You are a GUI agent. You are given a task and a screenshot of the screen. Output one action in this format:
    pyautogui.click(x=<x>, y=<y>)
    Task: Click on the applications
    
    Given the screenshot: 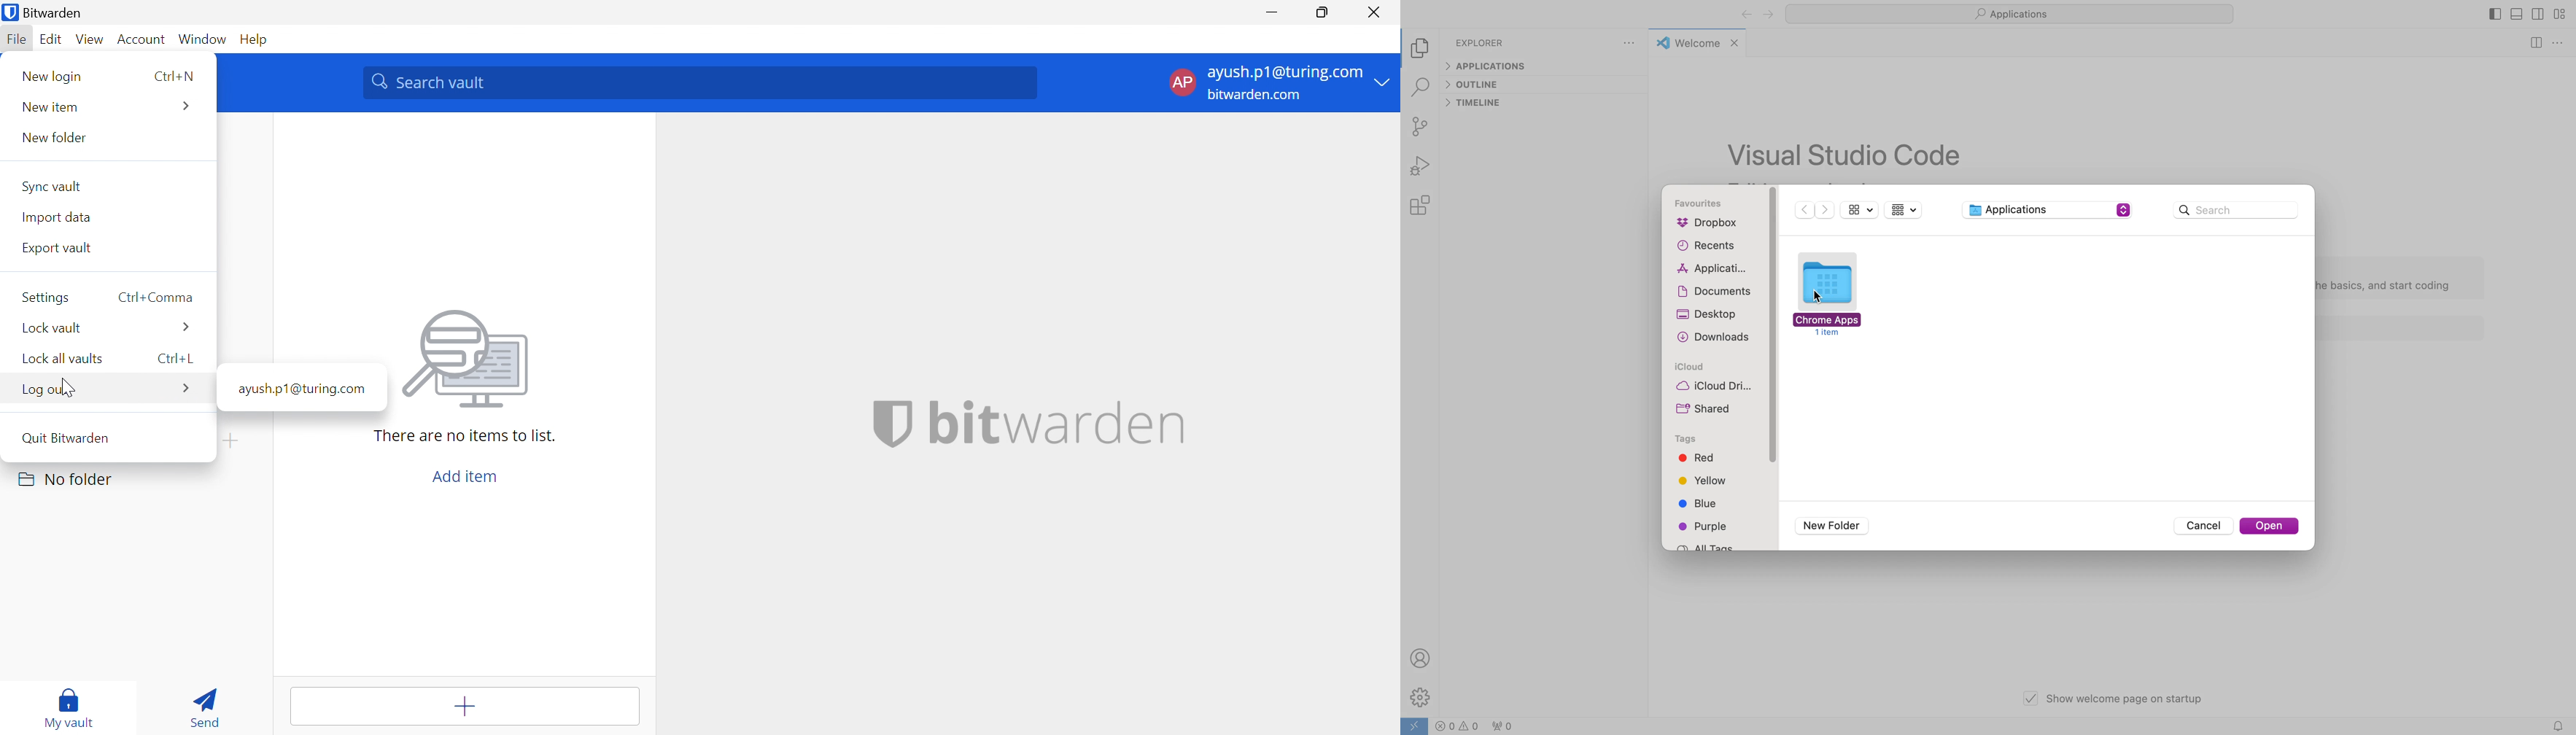 What is the action you would take?
    pyautogui.click(x=2045, y=211)
    